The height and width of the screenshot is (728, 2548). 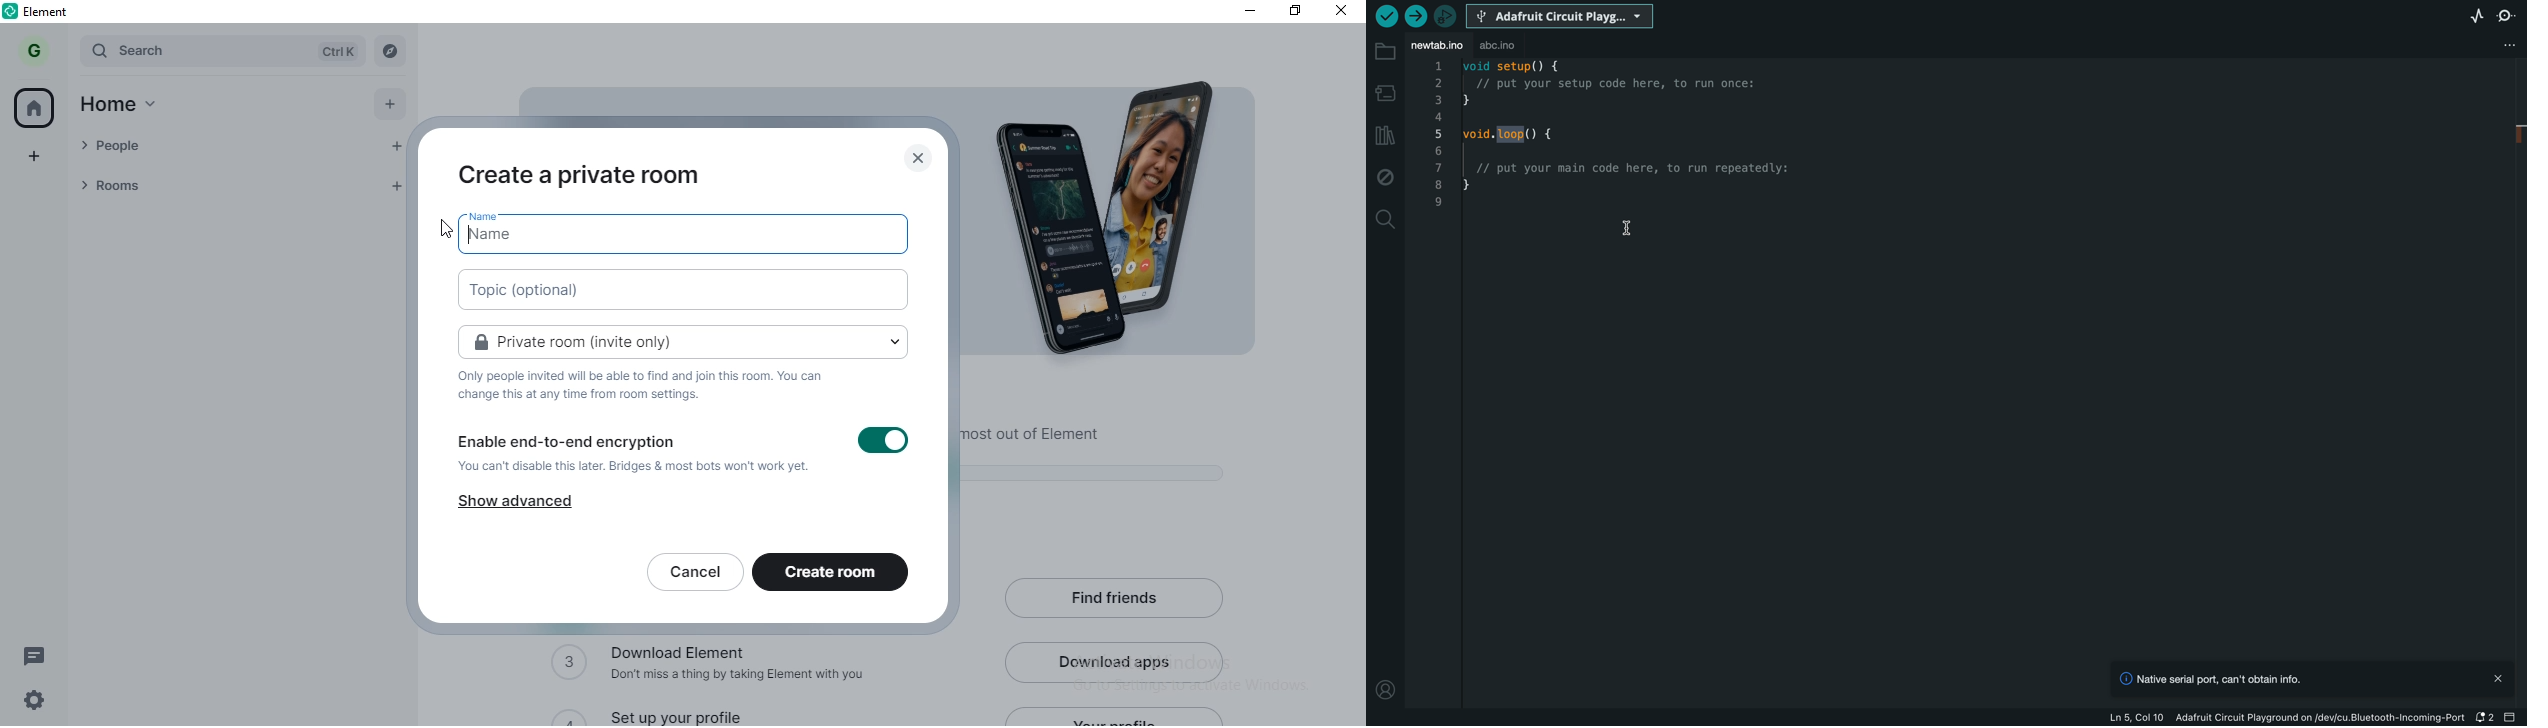 What do you see at coordinates (222, 51) in the screenshot?
I see `search ` at bounding box center [222, 51].